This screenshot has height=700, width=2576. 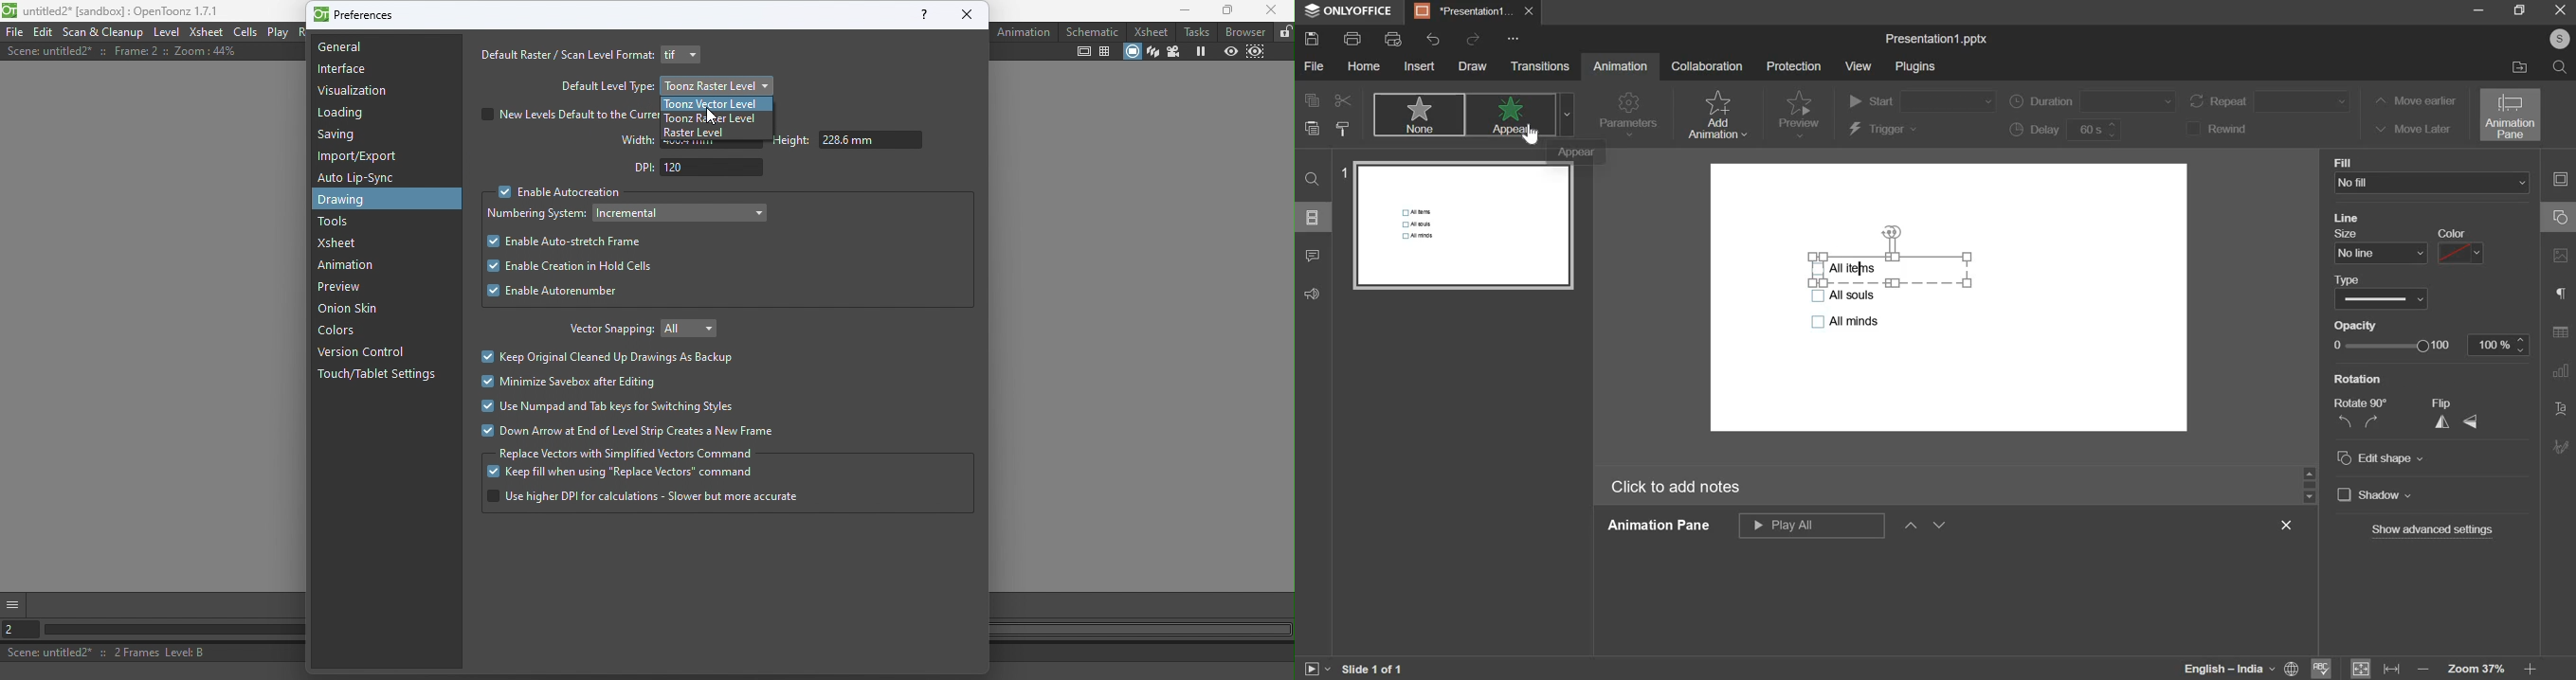 What do you see at coordinates (626, 432) in the screenshot?
I see `Down arrow at end of level strip creates a new frame` at bounding box center [626, 432].